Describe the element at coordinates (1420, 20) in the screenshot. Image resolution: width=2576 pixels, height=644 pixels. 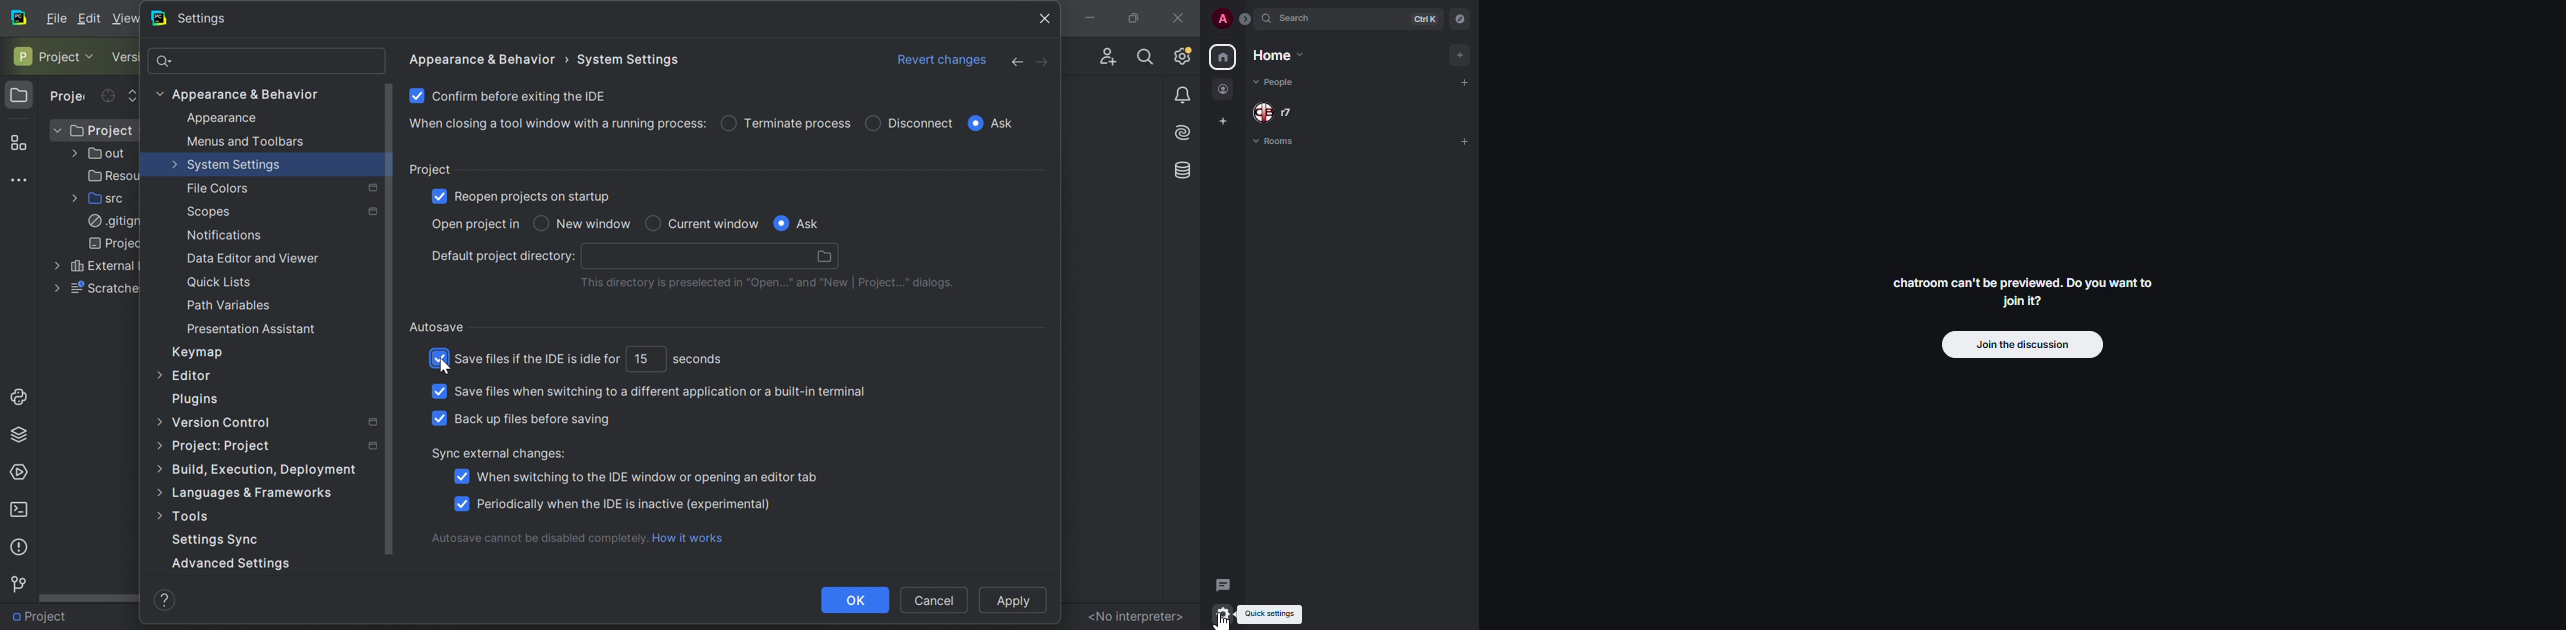
I see `ctrl K` at that location.